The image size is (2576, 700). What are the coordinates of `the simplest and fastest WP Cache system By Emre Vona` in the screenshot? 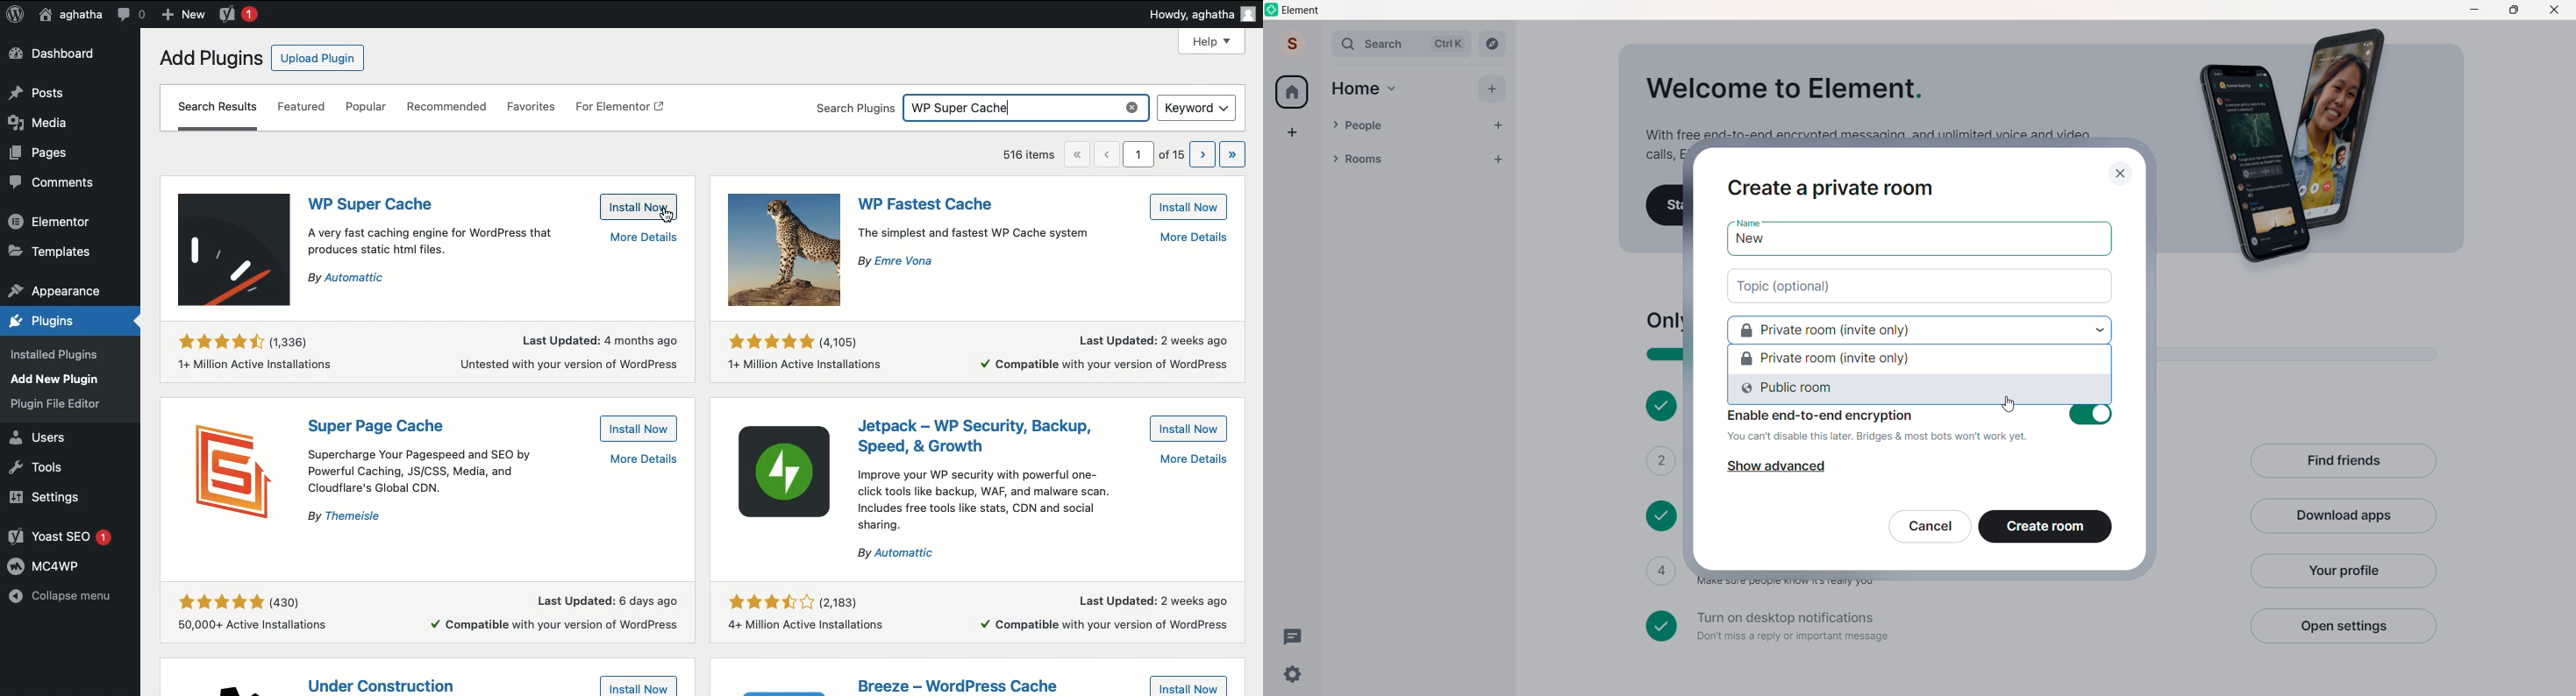 It's located at (1047, 249).